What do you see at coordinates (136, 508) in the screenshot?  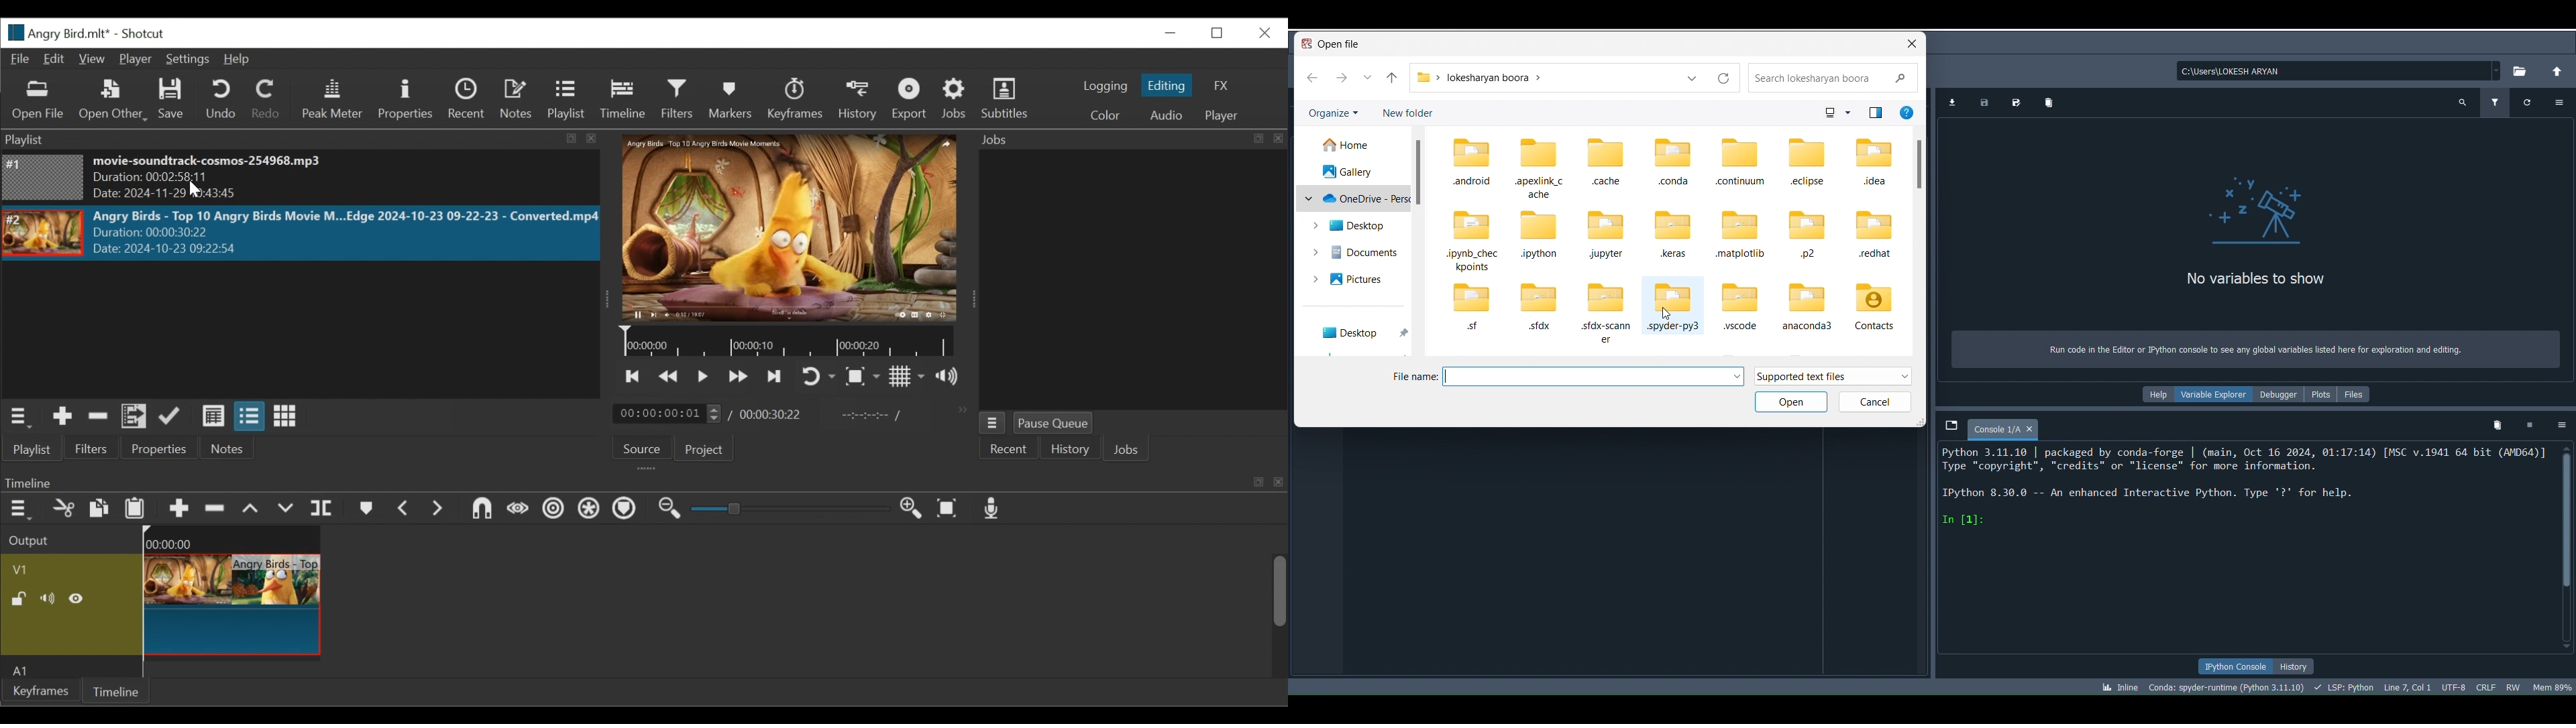 I see `Paste` at bounding box center [136, 508].